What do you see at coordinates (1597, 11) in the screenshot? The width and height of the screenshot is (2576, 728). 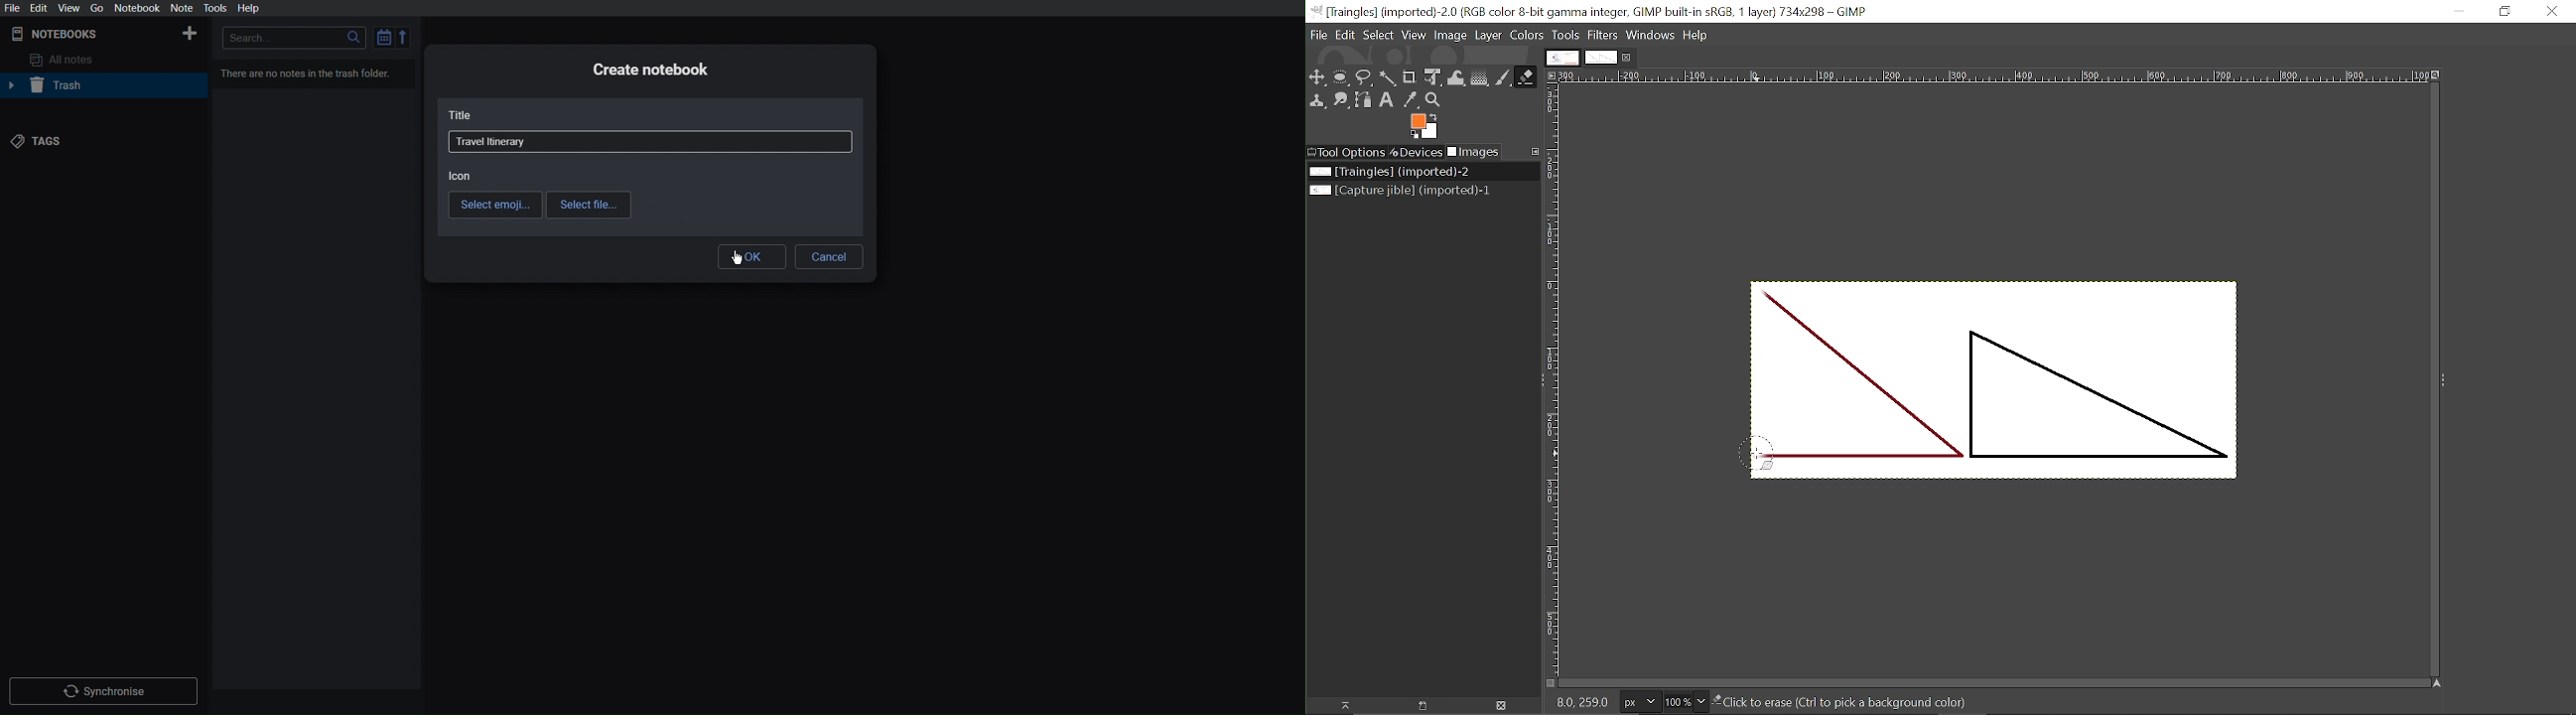 I see `Current window` at bounding box center [1597, 11].